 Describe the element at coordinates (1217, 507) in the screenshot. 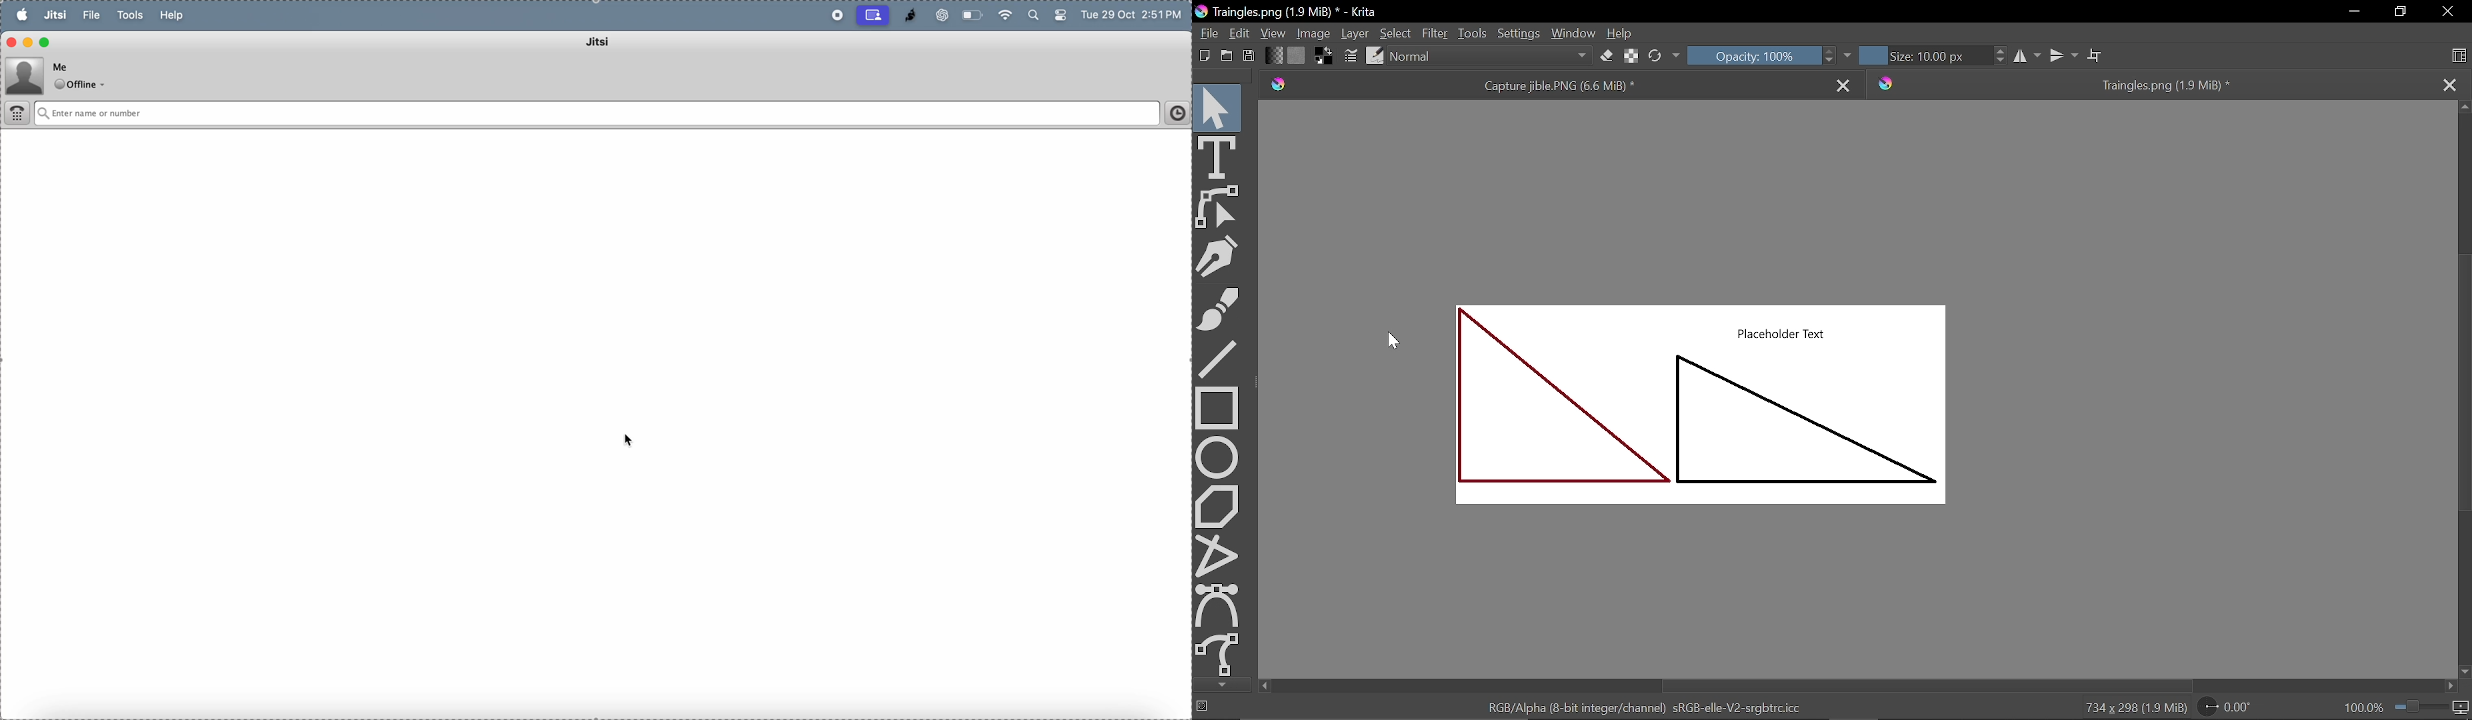

I see `Polygon tool` at that location.